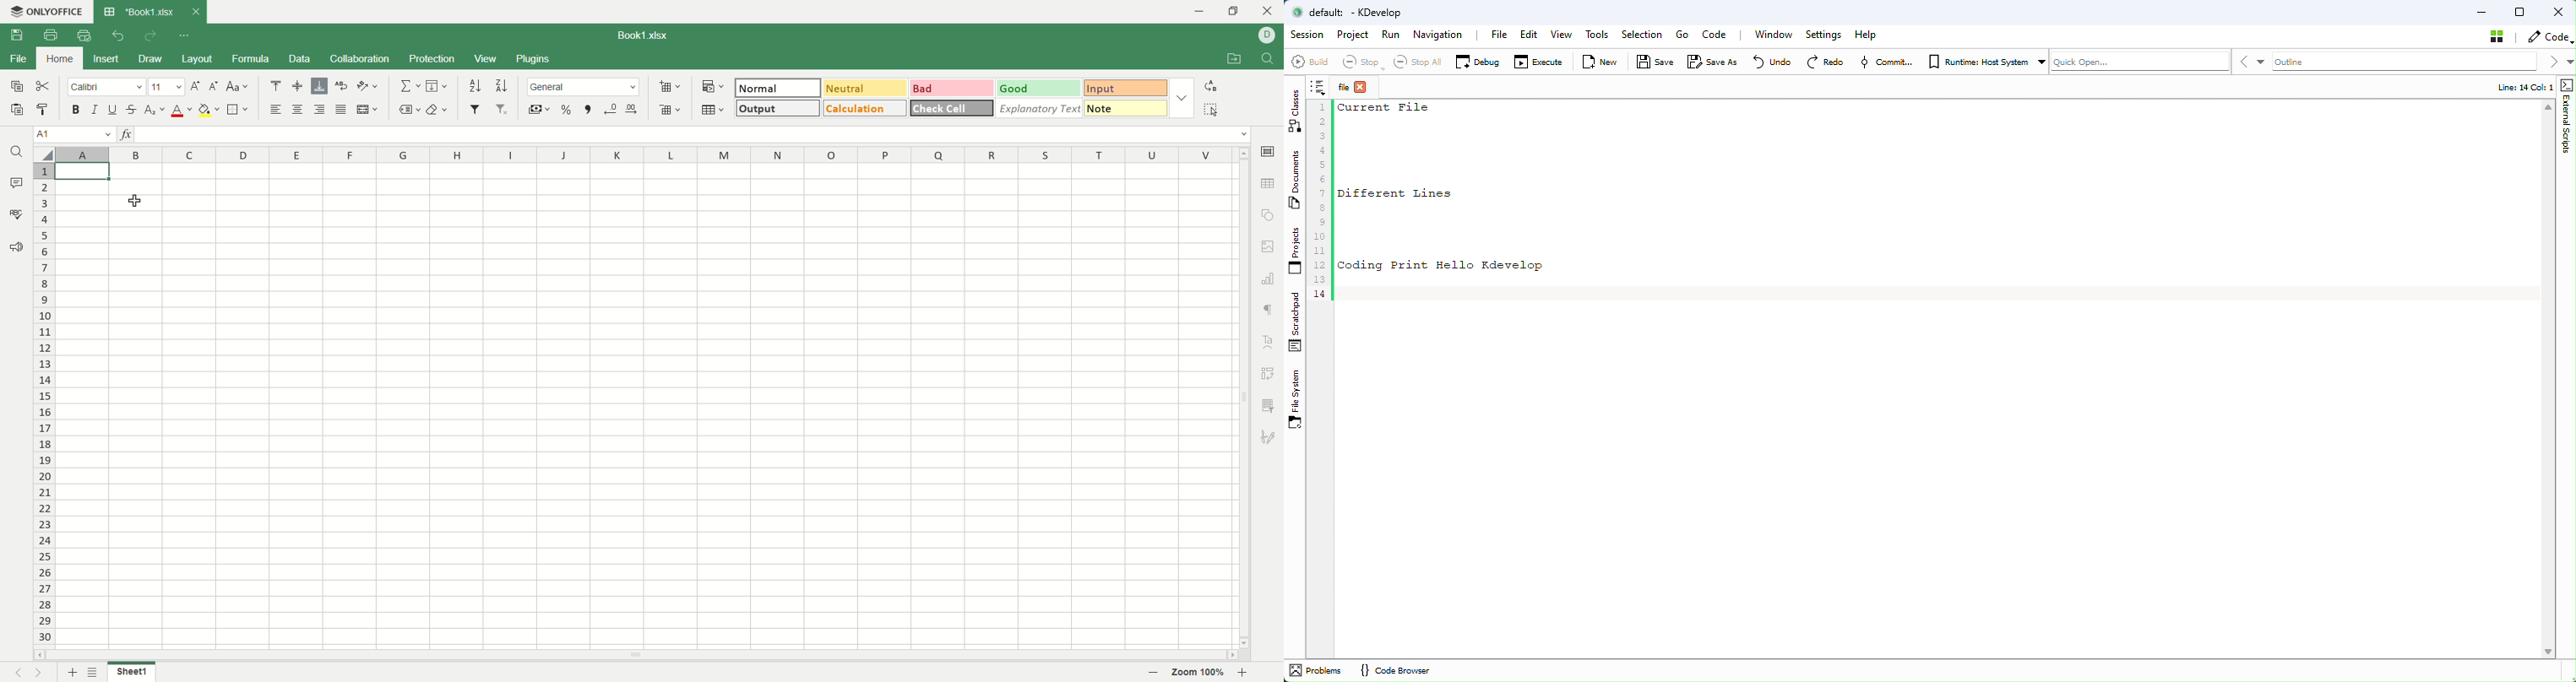  What do you see at coordinates (15, 151) in the screenshot?
I see `find` at bounding box center [15, 151].